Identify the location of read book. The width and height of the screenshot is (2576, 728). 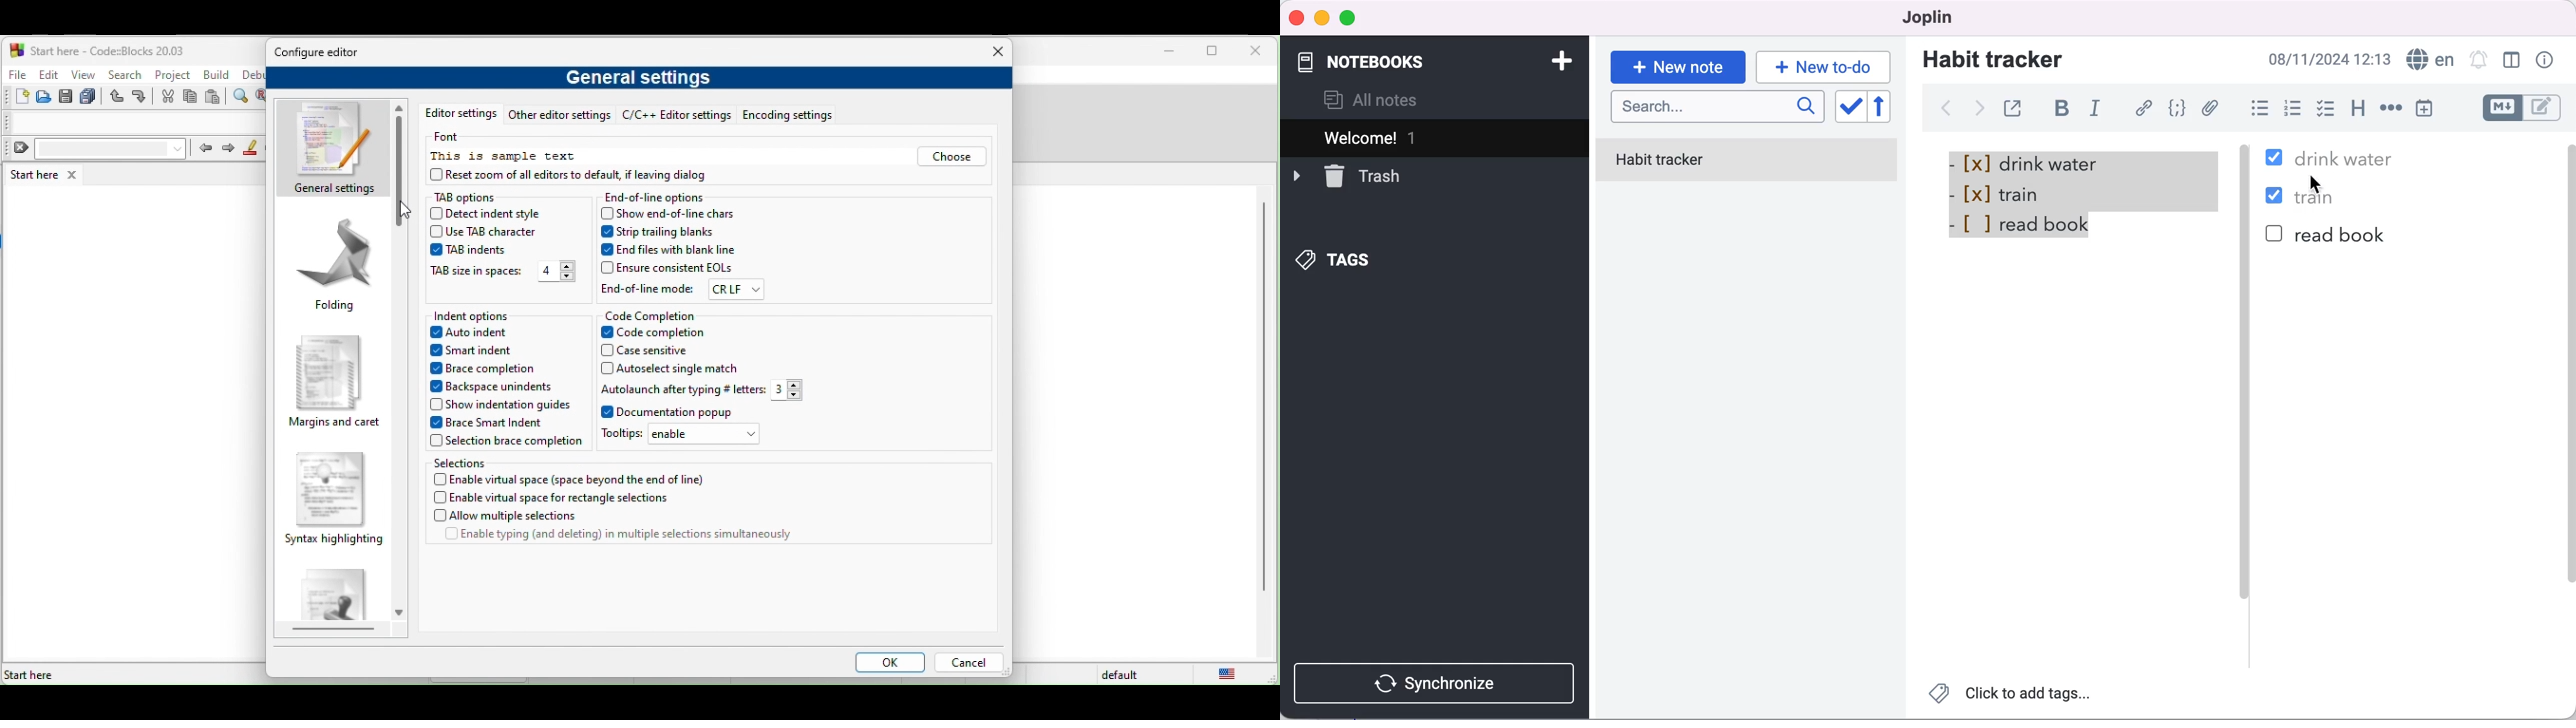
(2342, 235).